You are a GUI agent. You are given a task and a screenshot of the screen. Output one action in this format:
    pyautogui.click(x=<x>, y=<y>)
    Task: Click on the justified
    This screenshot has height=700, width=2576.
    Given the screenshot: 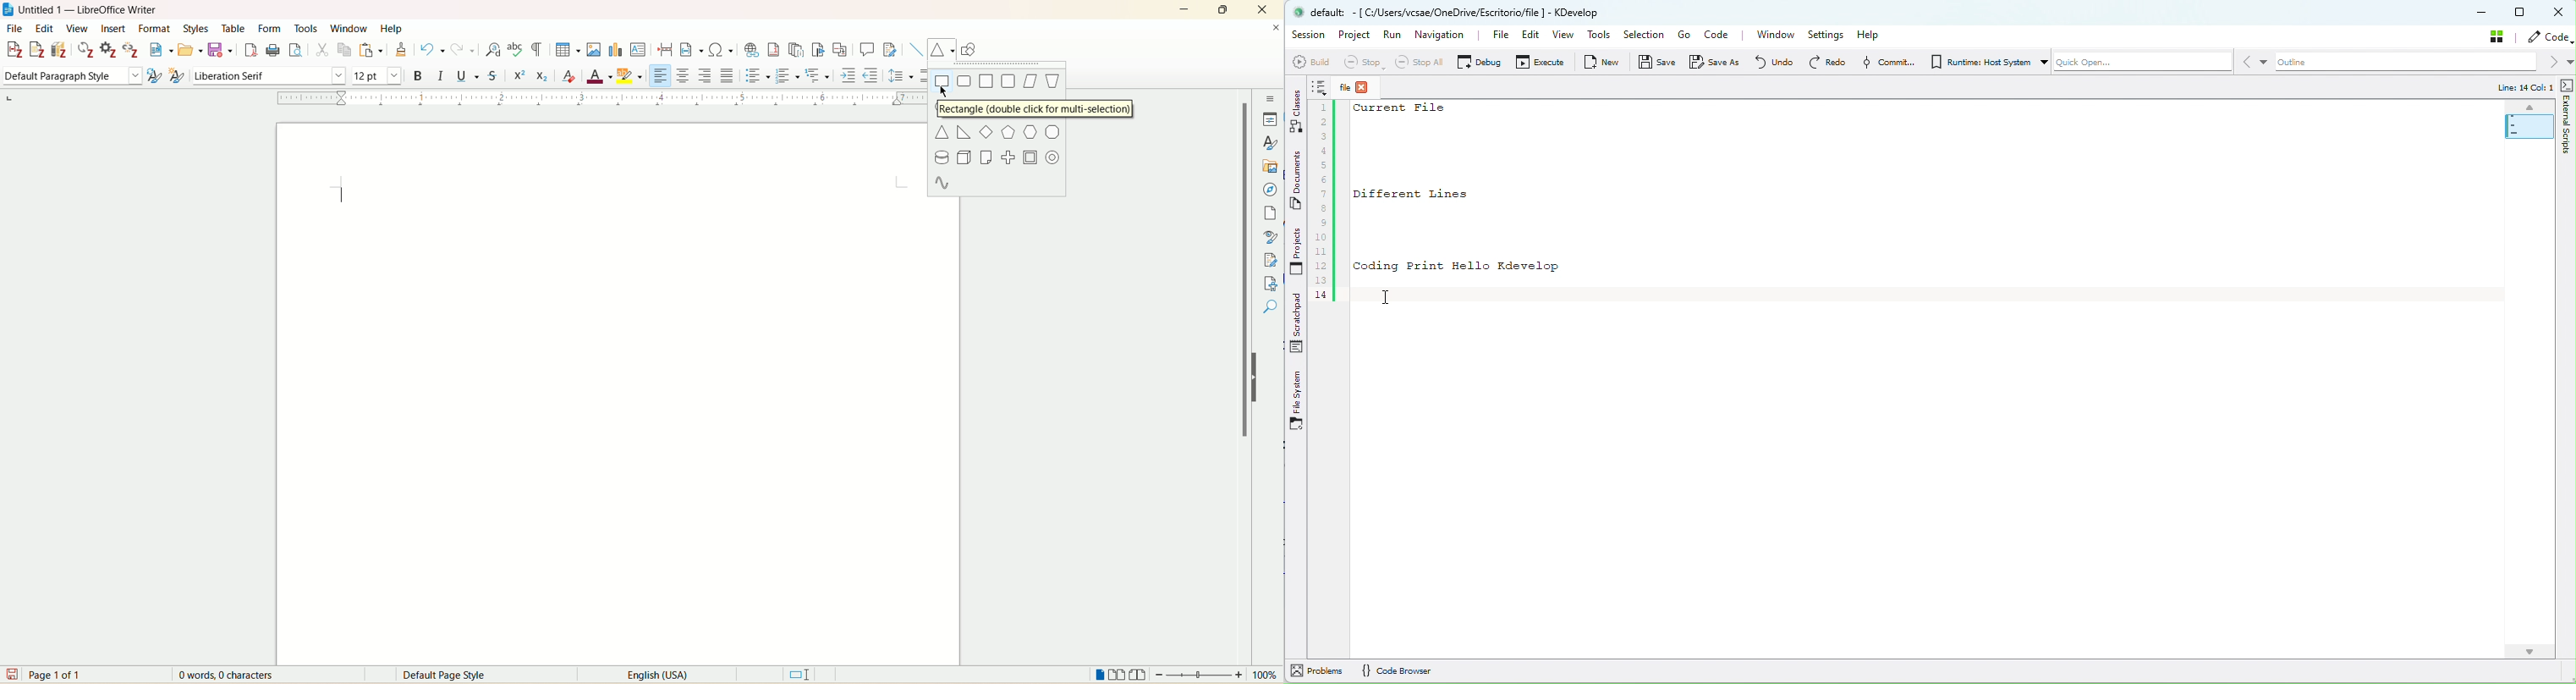 What is the action you would take?
    pyautogui.click(x=728, y=76)
    